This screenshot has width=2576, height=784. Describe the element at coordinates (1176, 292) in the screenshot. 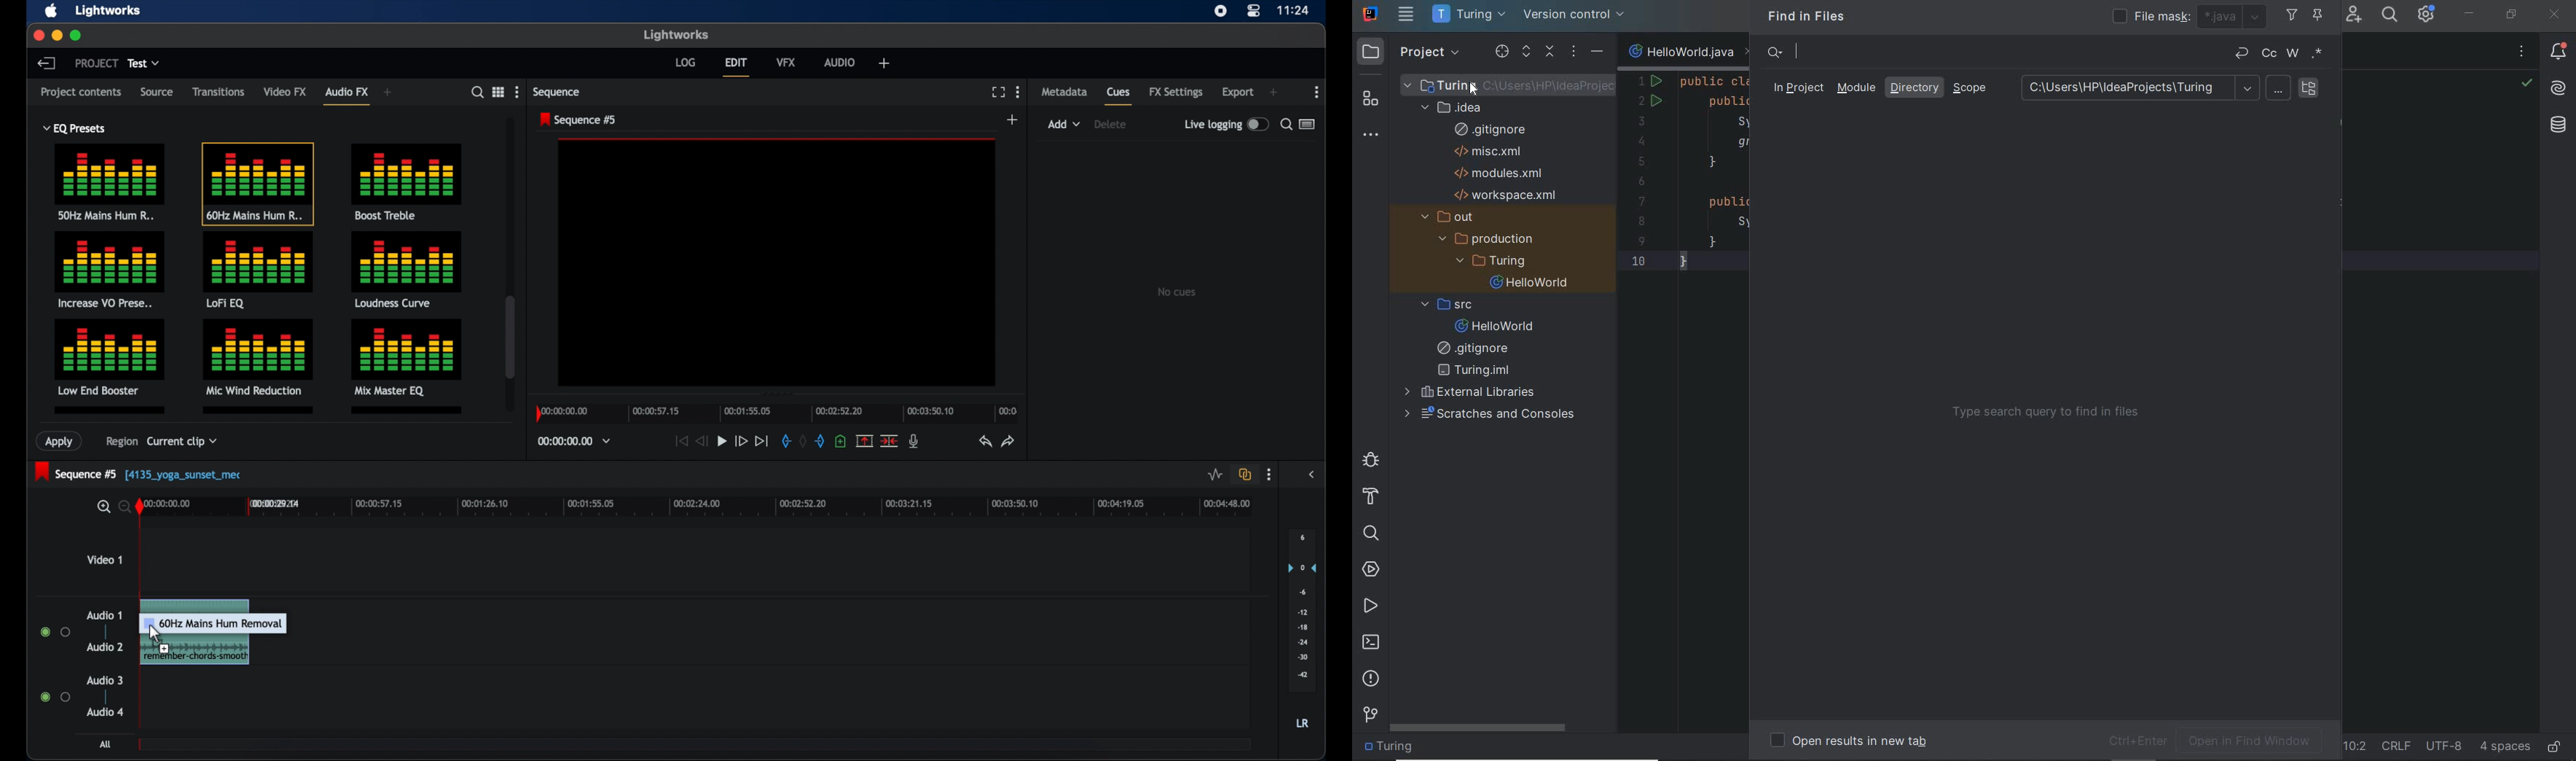

I see `no cues` at that location.